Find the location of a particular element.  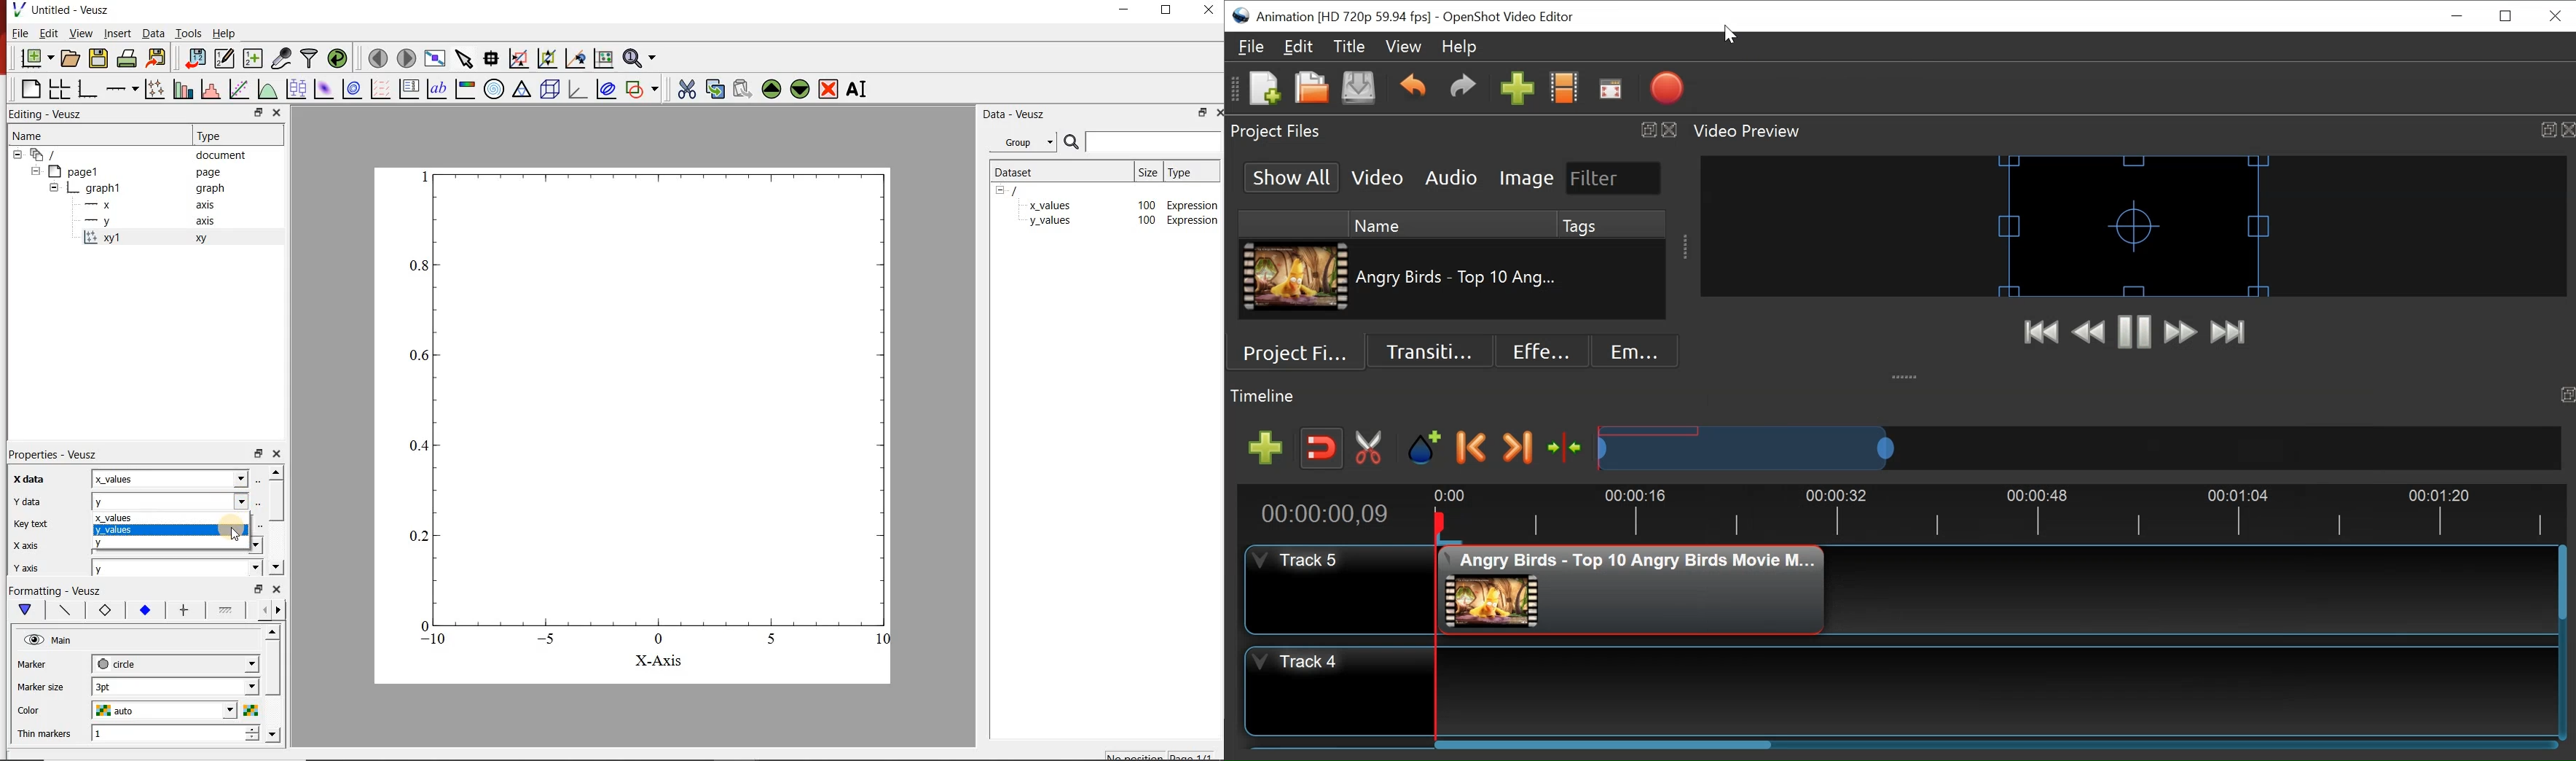

axis is located at coordinates (207, 205).